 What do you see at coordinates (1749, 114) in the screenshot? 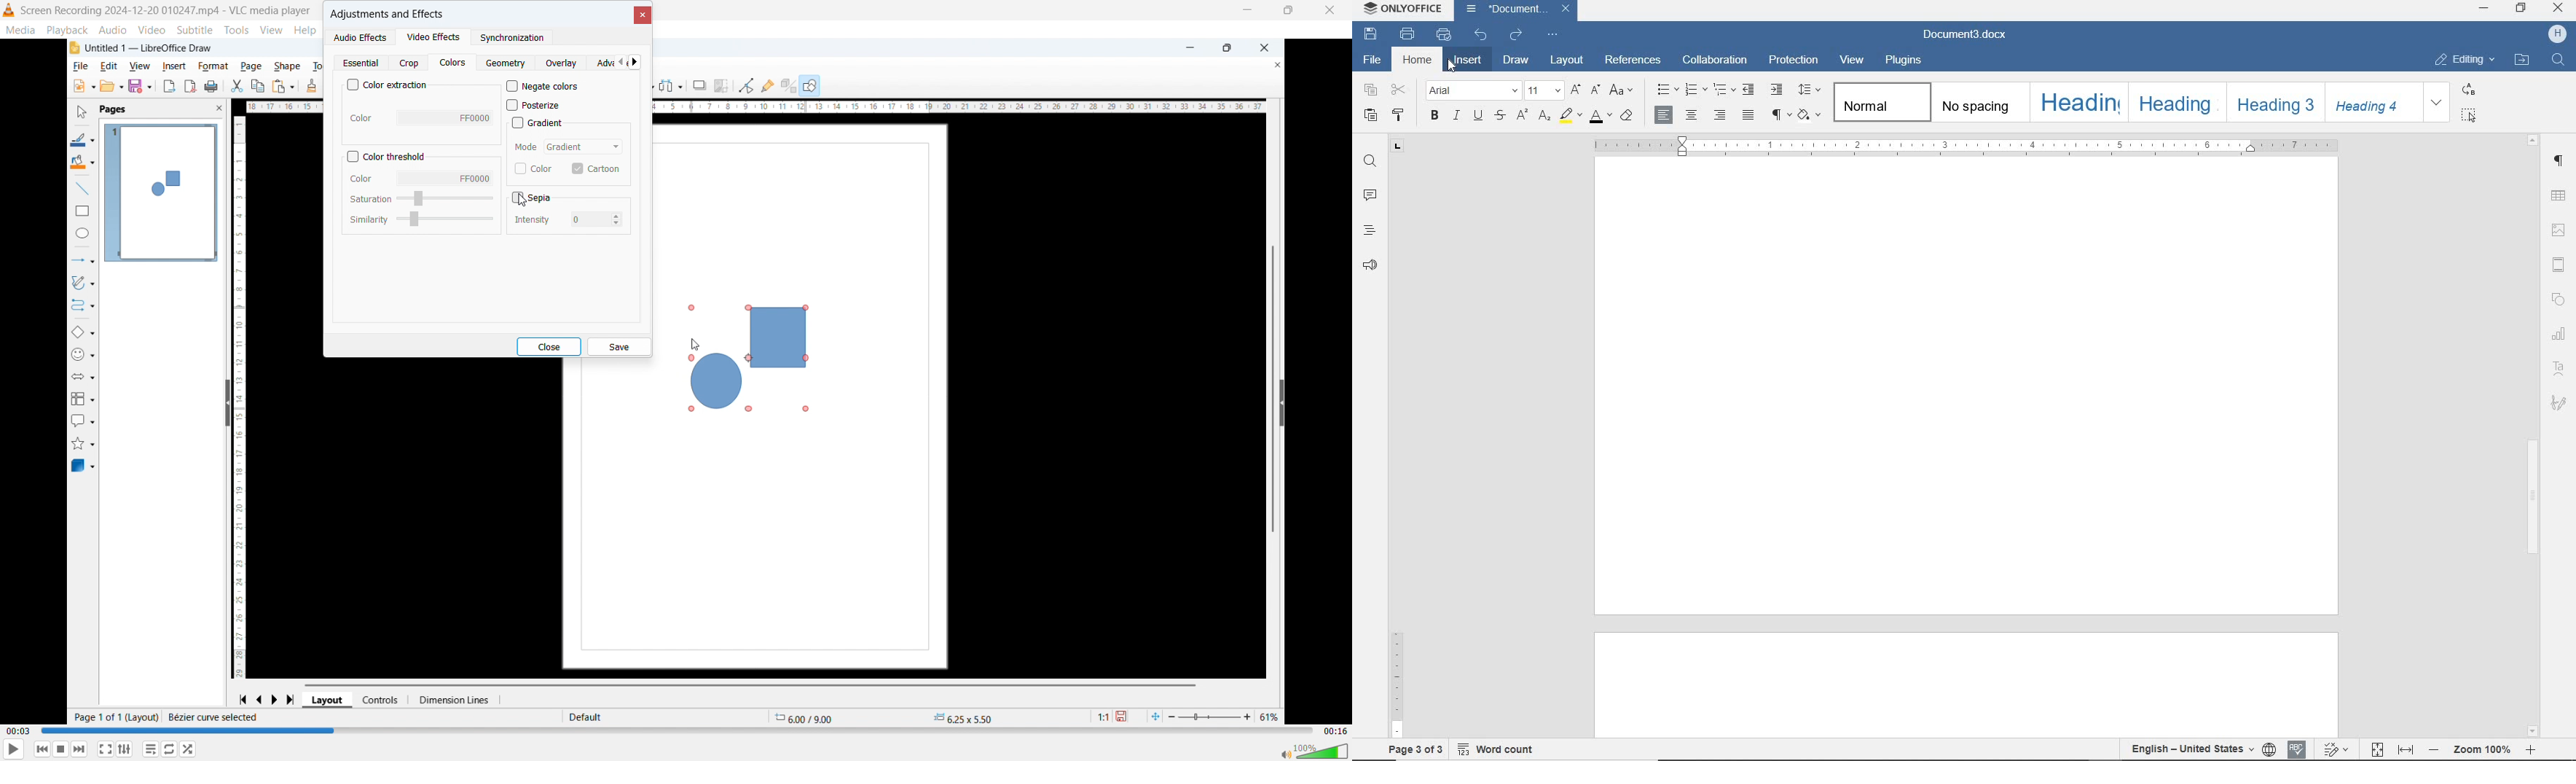
I see `JUSTIFIED` at bounding box center [1749, 114].